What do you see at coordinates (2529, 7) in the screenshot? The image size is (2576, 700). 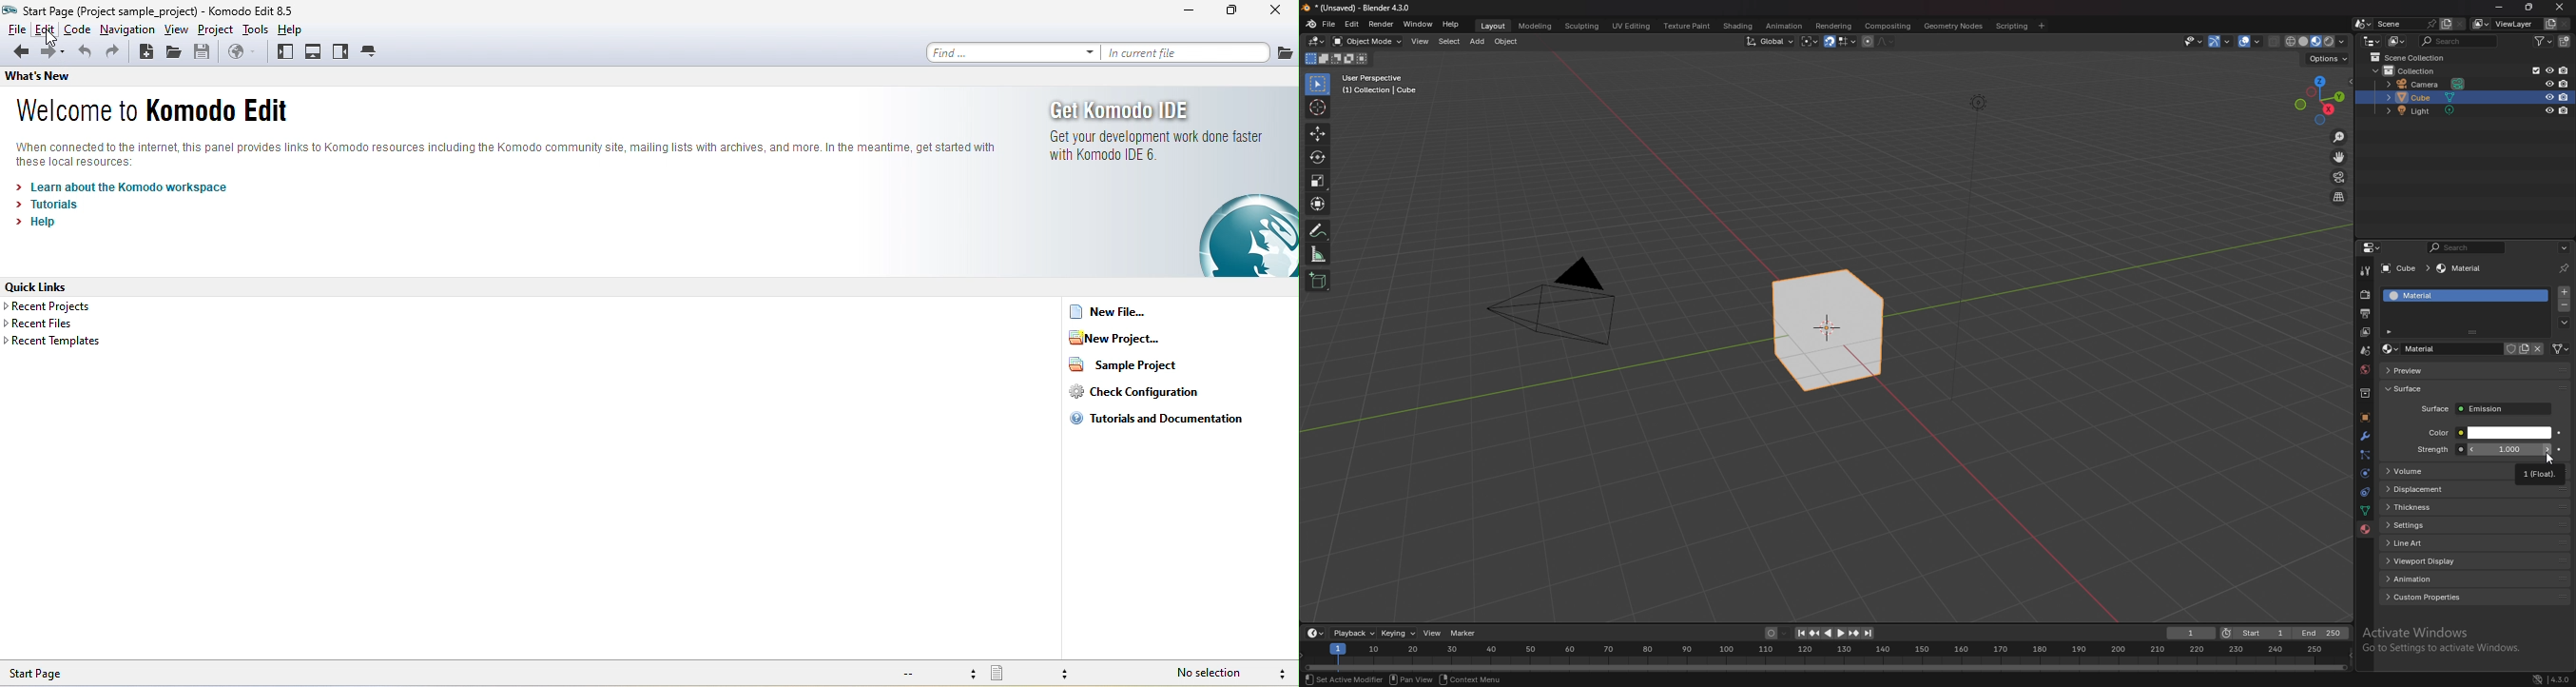 I see `resize` at bounding box center [2529, 7].